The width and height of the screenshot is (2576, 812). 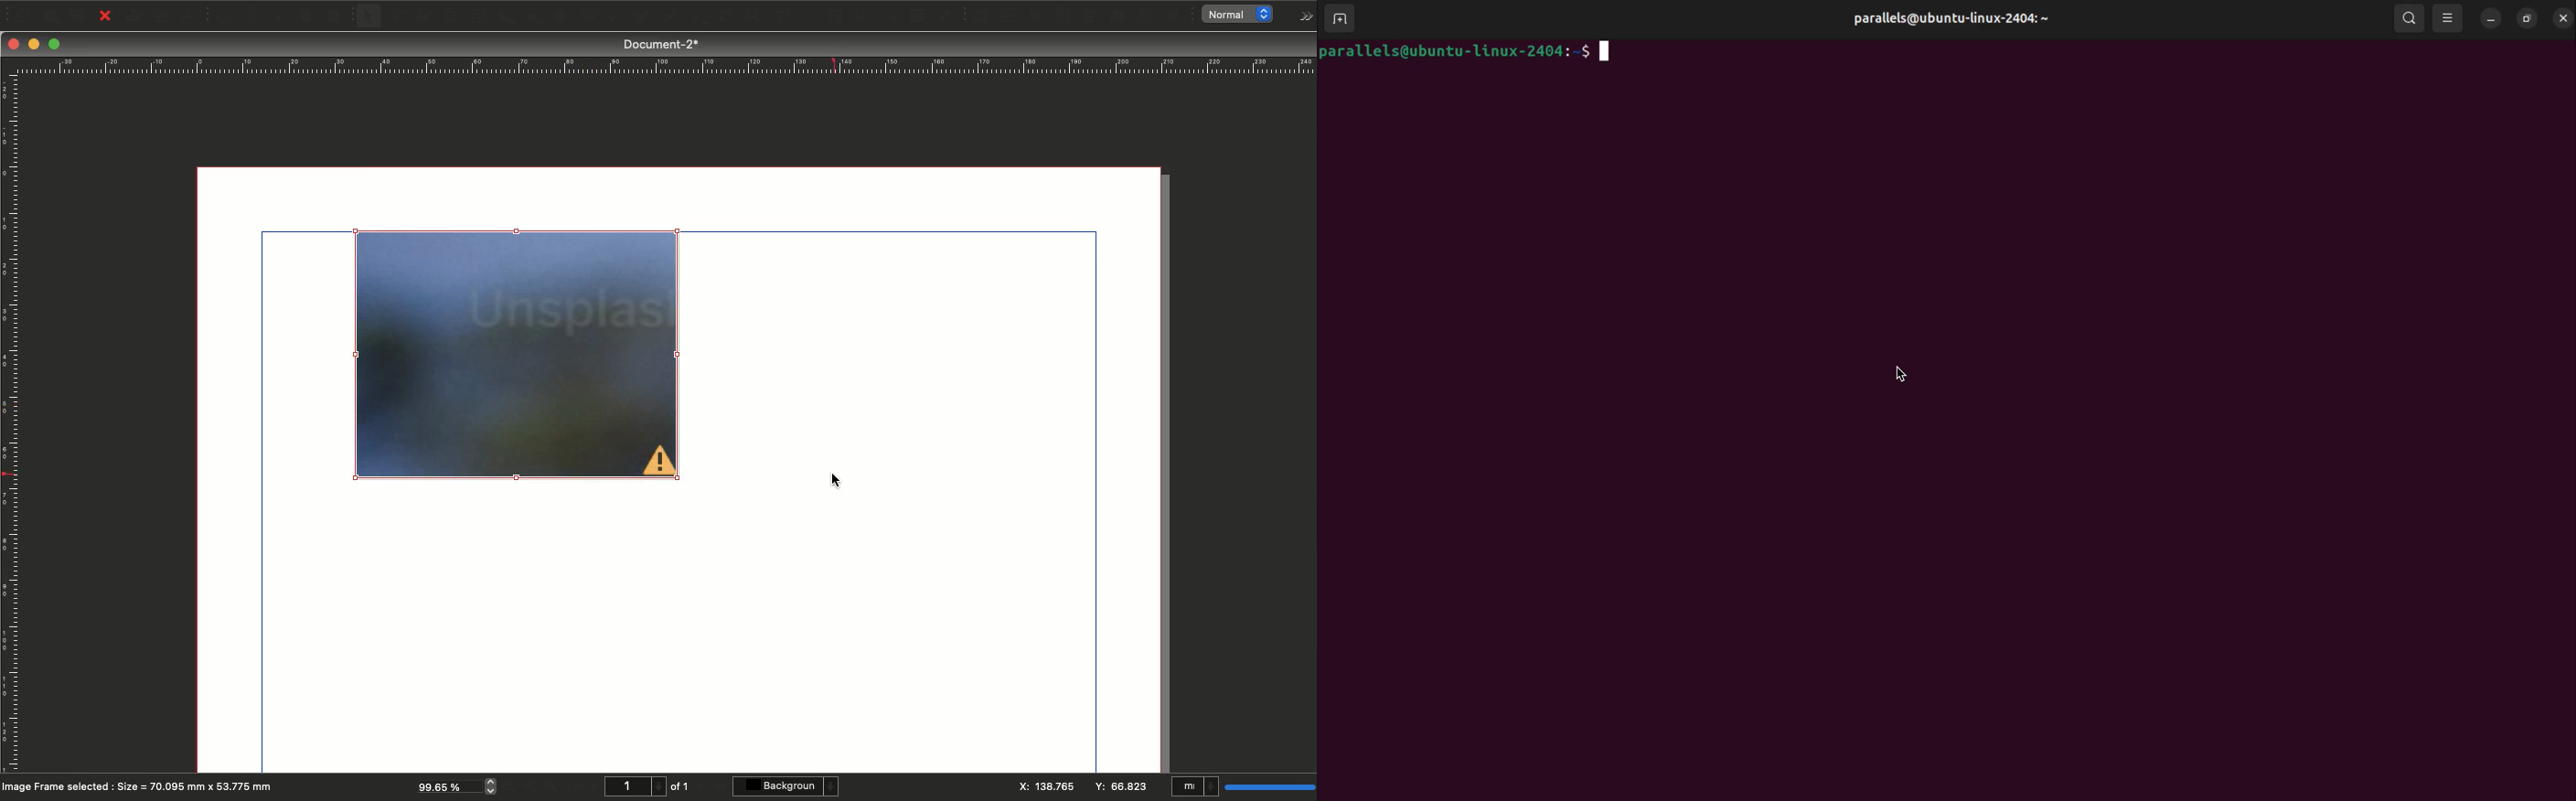 I want to click on Edit contents of frame, so click(x=762, y=17).